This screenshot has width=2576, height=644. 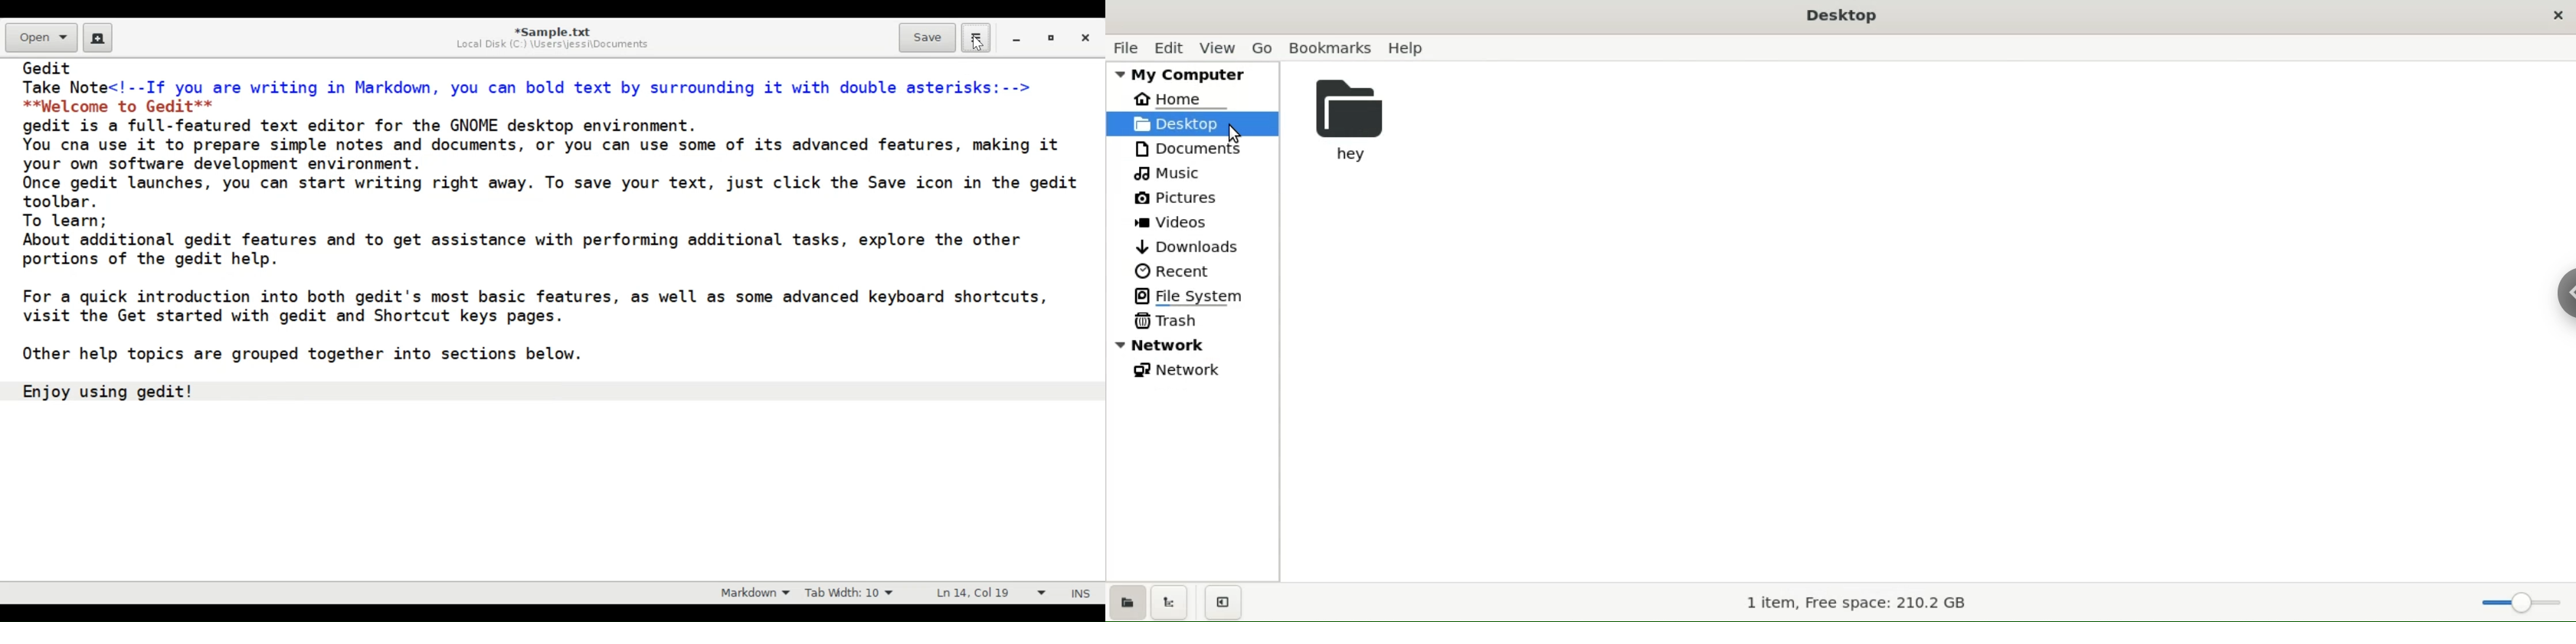 I want to click on close sidebar, so click(x=1223, y=602).